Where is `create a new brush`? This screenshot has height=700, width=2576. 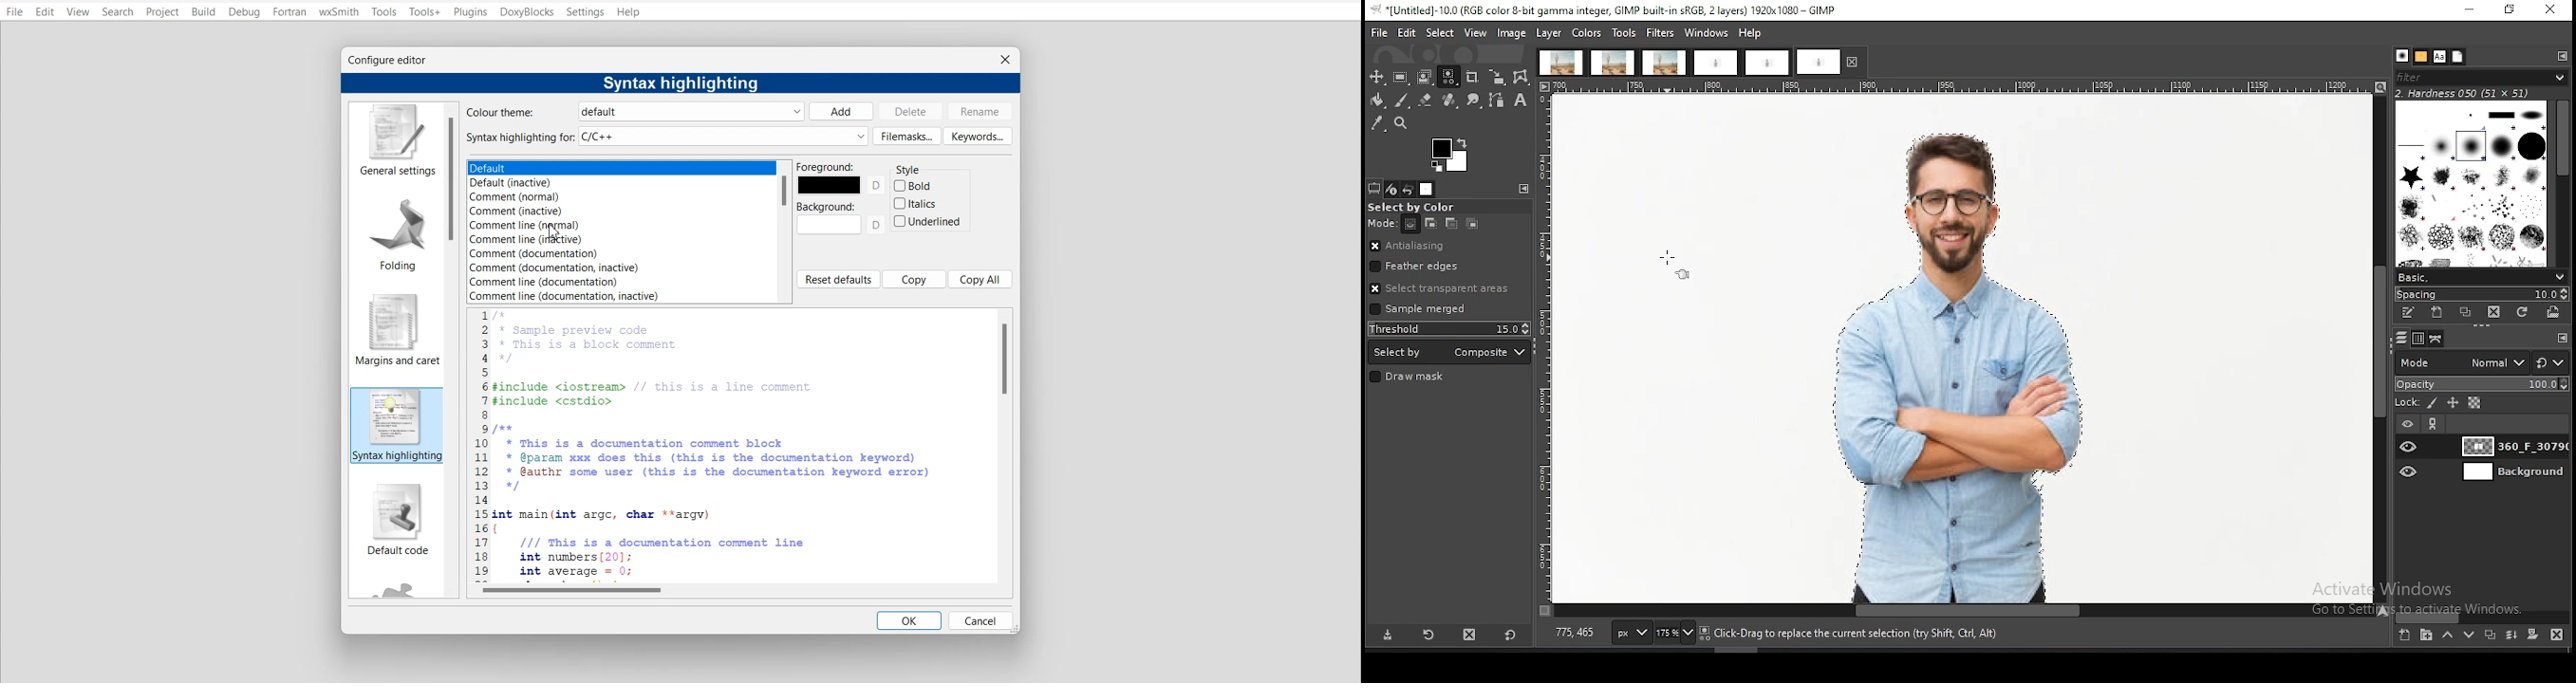
create a new brush is located at coordinates (2437, 313).